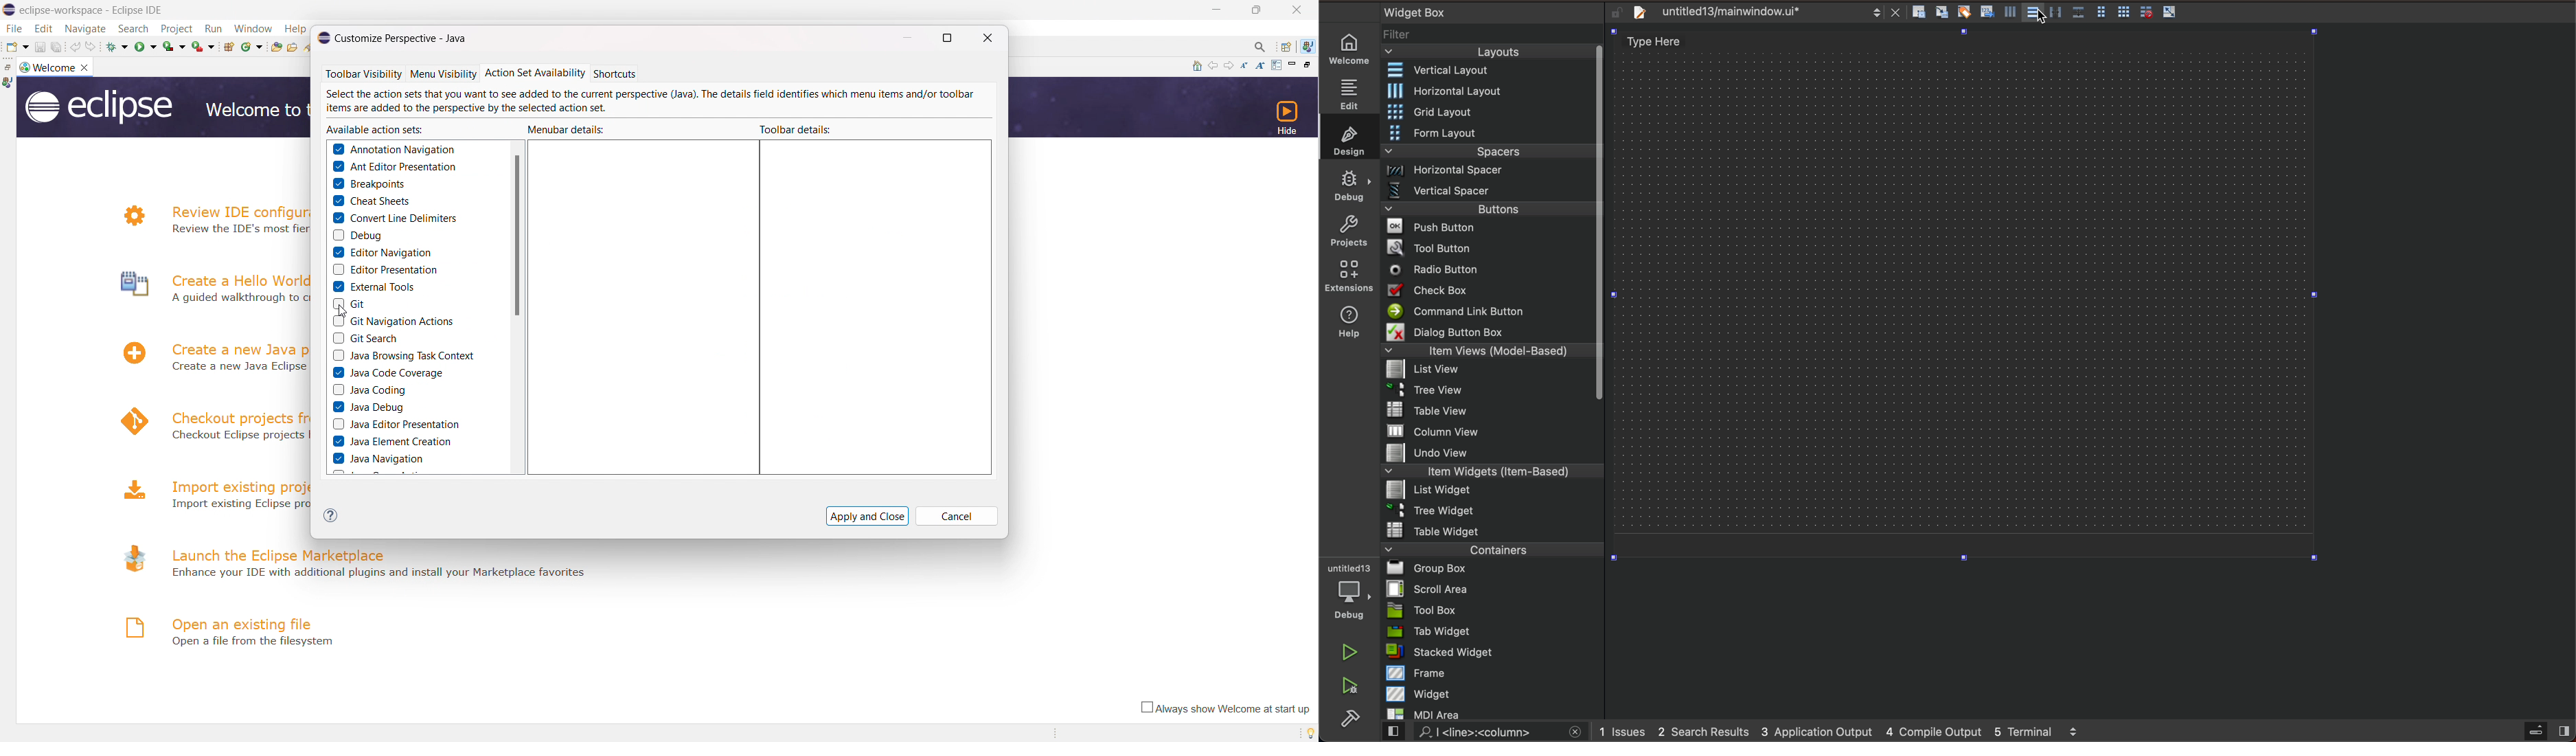  What do you see at coordinates (399, 37) in the screenshot?
I see `© Customize Perspective - Java` at bounding box center [399, 37].